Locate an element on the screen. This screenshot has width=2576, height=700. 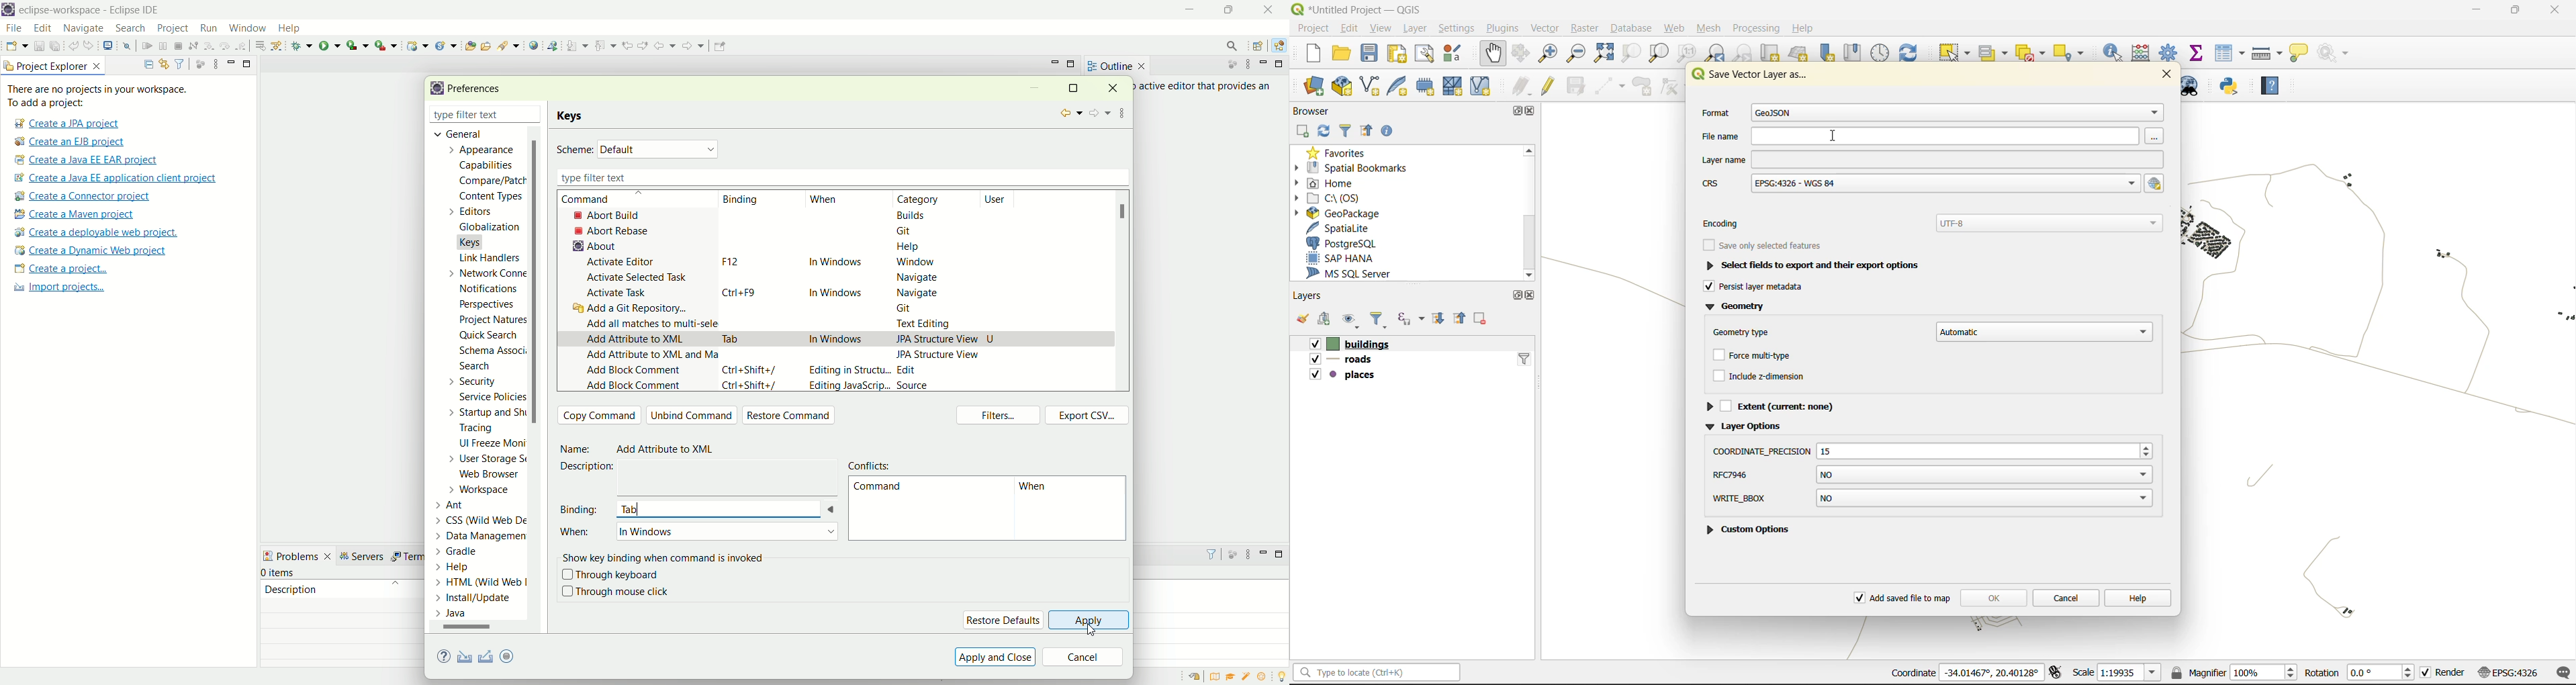
keys is located at coordinates (573, 116).